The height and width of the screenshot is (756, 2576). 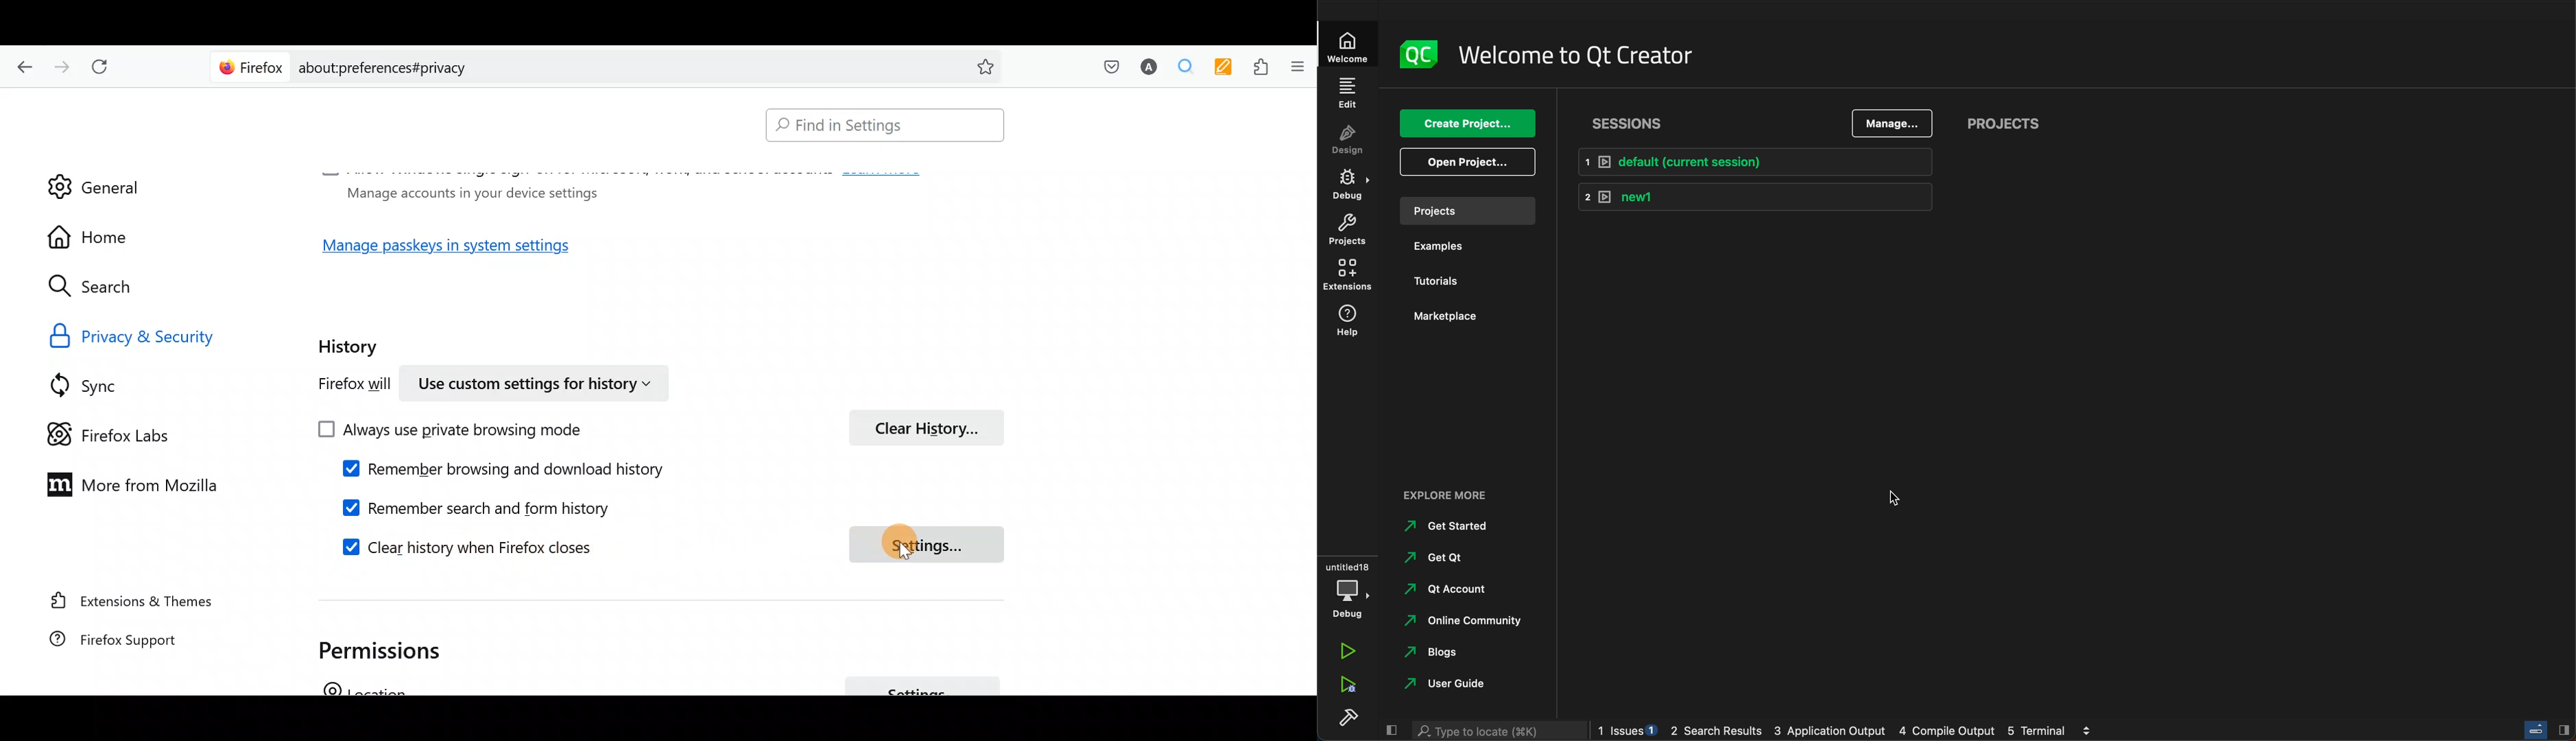 I want to click on Go back one page, so click(x=21, y=65).